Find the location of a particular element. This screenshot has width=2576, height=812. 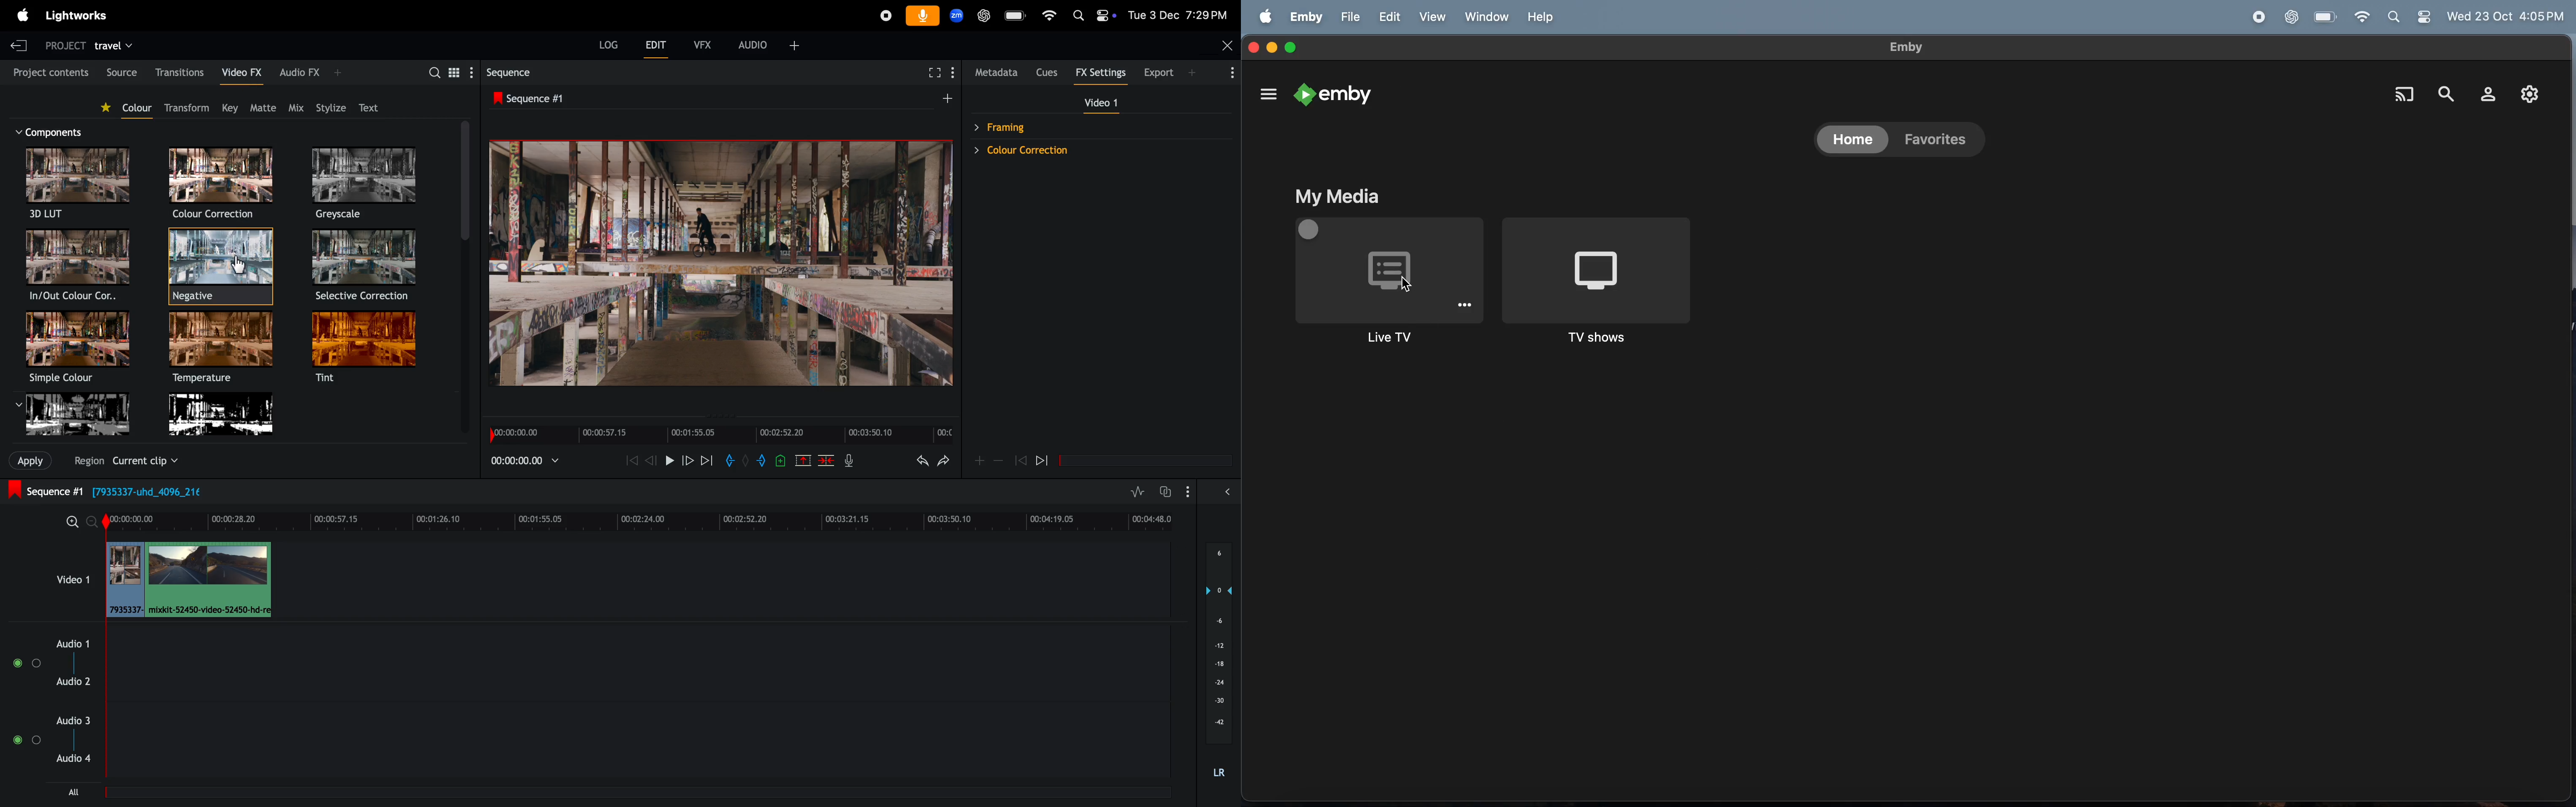

transitions is located at coordinates (179, 70).